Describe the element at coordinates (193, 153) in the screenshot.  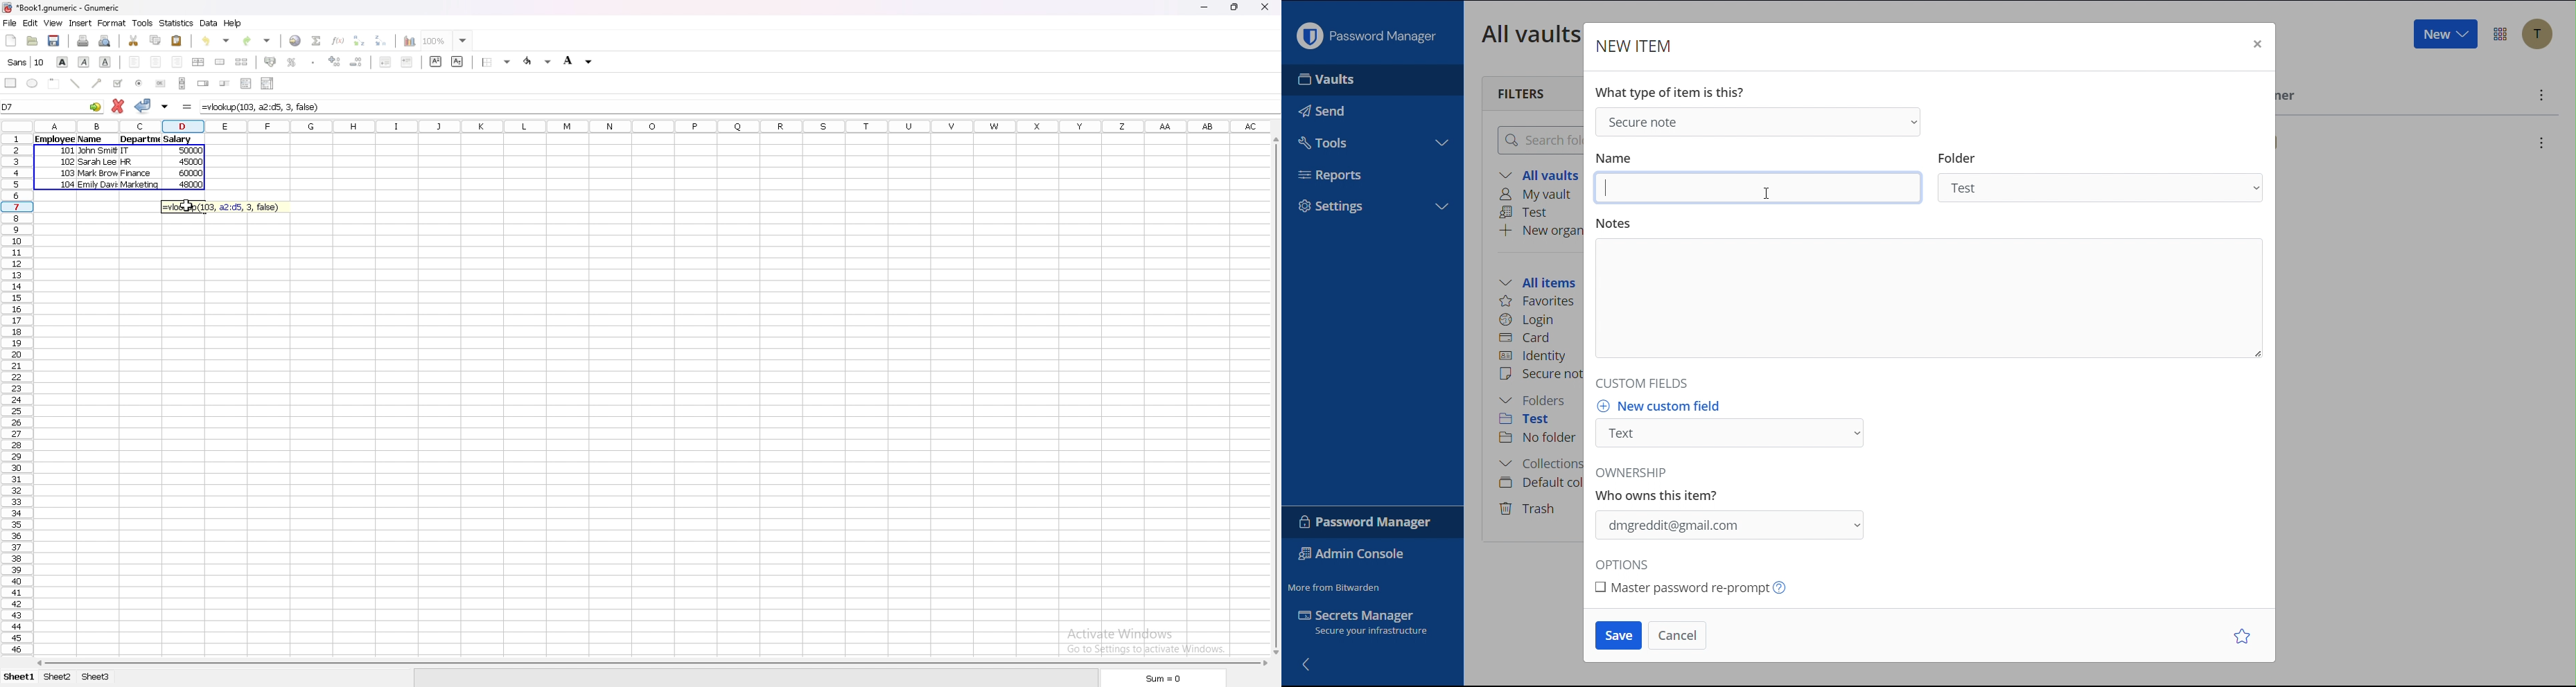
I see `50000` at that location.